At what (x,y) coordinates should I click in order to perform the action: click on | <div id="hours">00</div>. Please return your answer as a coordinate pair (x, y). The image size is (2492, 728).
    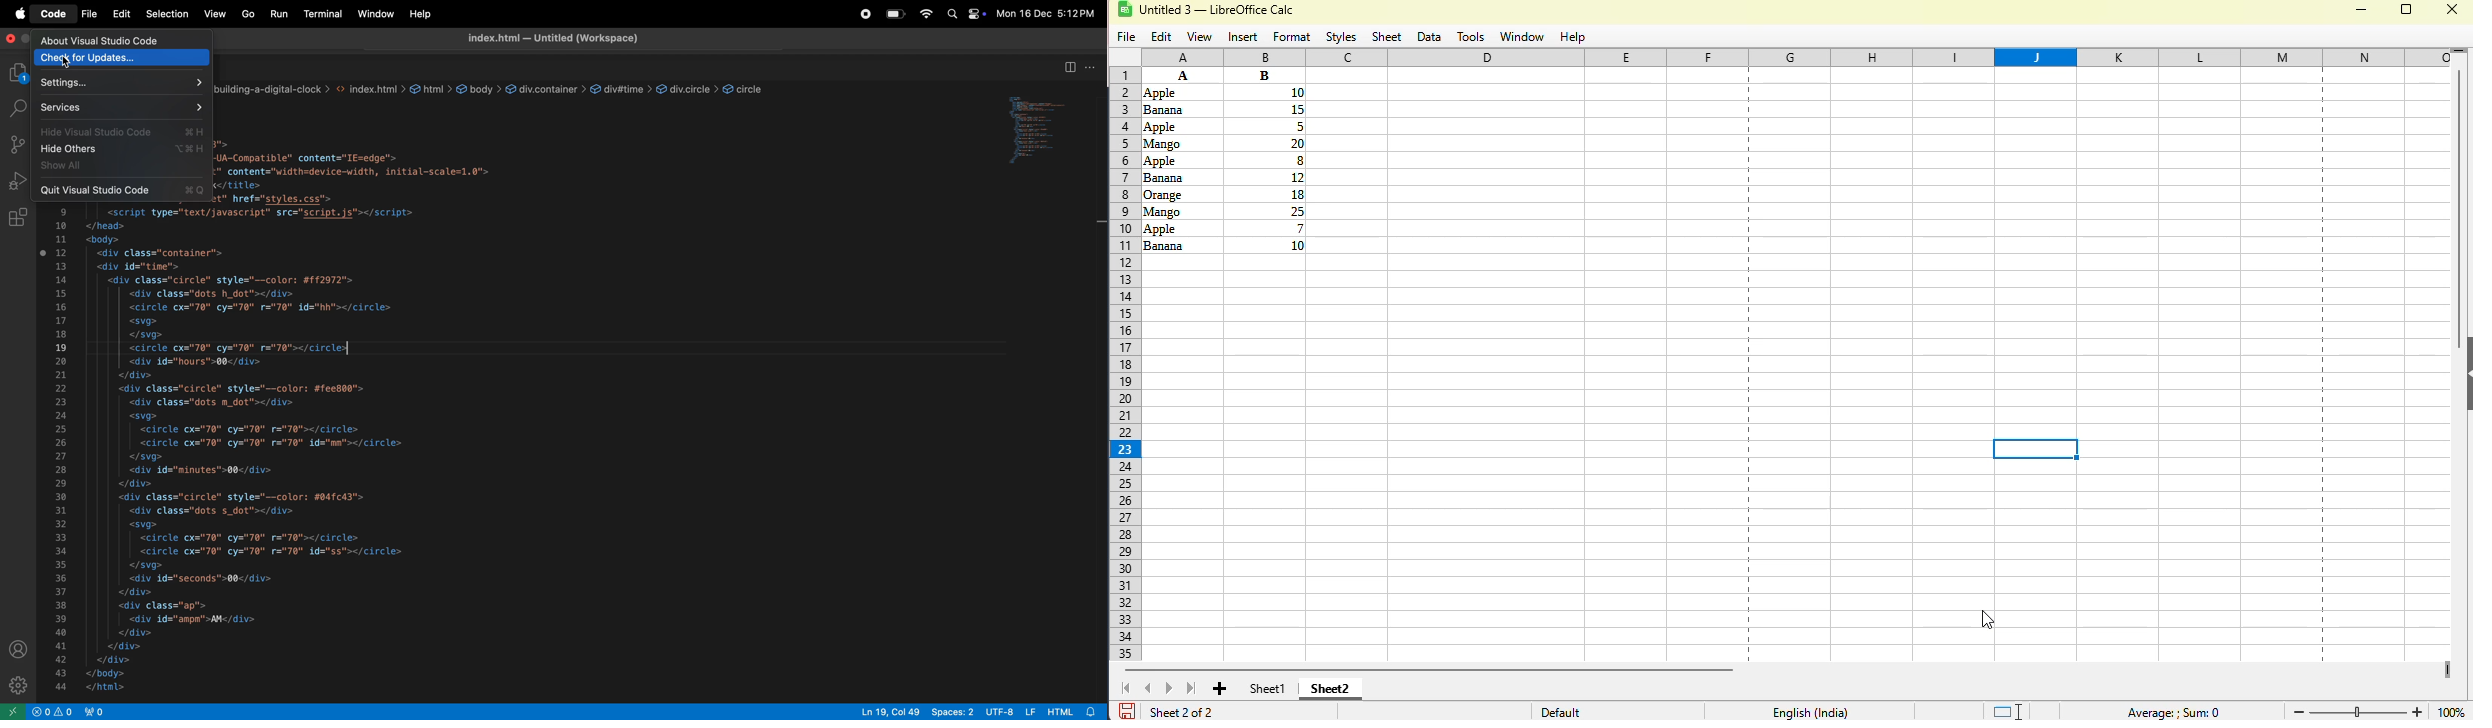
    Looking at the image, I should click on (201, 362).